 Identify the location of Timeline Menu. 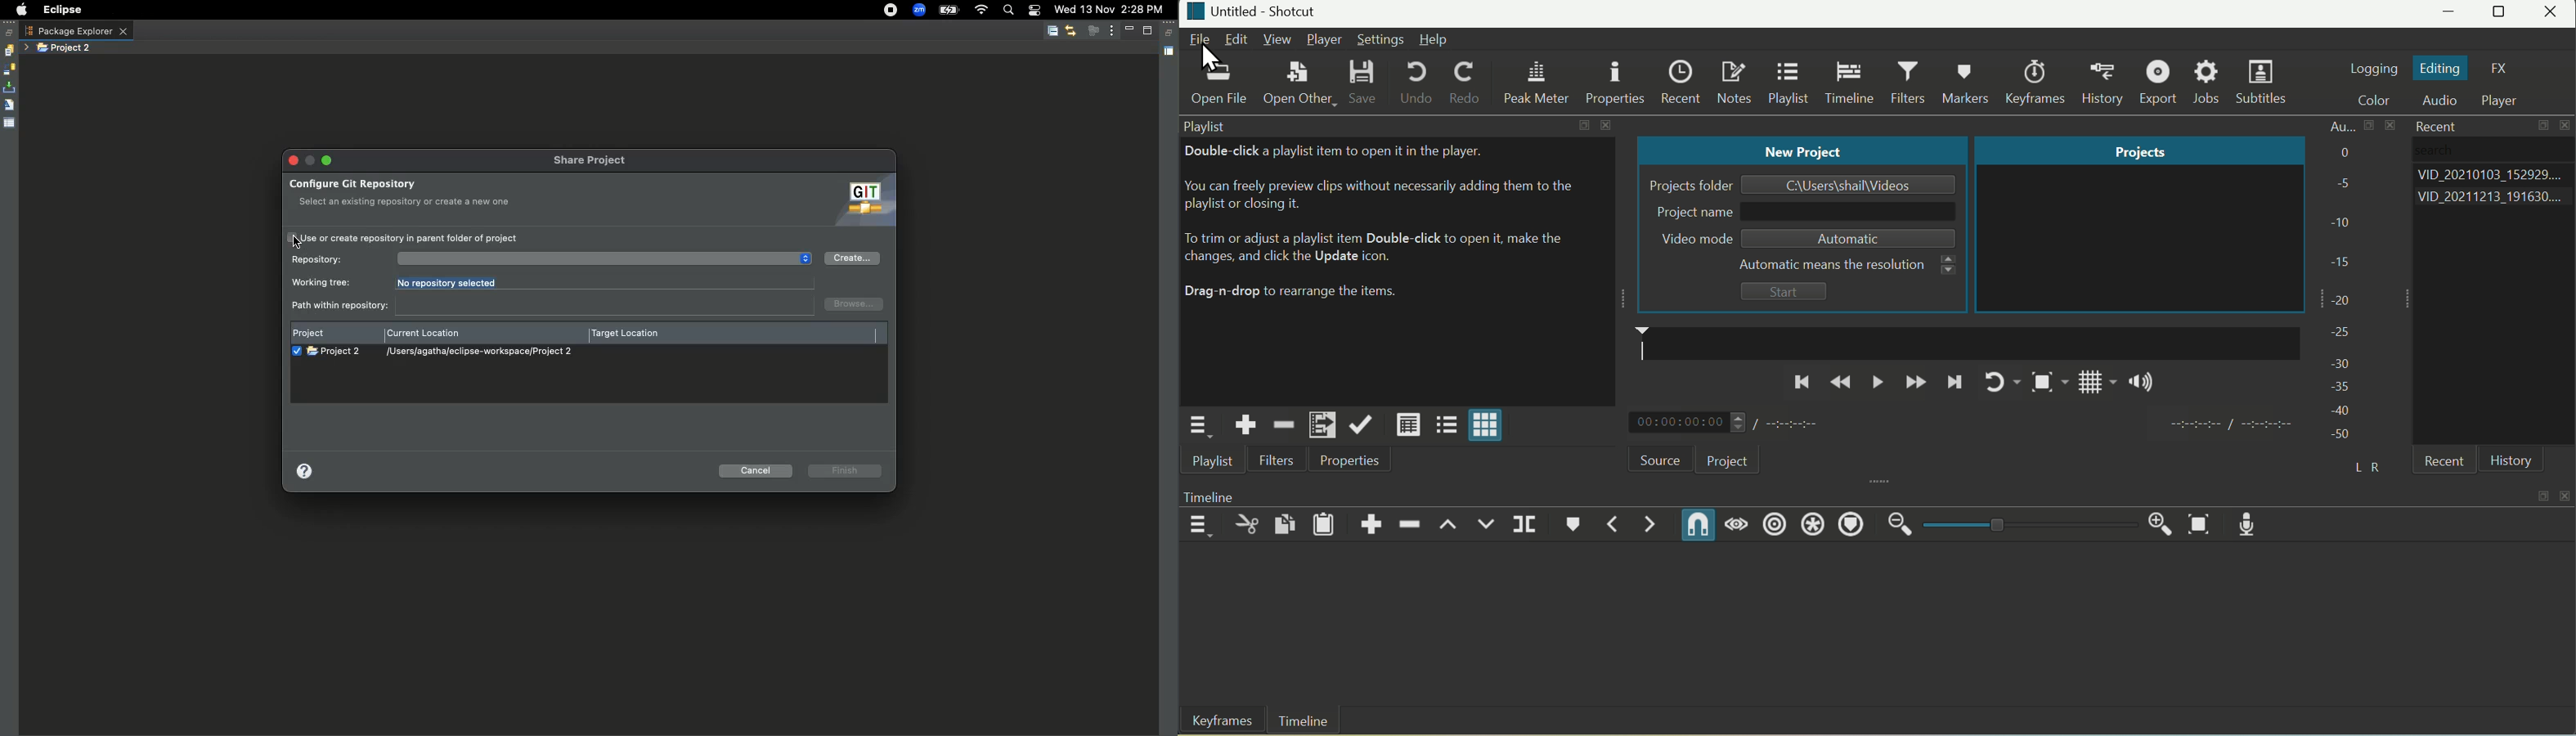
(1199, 524).